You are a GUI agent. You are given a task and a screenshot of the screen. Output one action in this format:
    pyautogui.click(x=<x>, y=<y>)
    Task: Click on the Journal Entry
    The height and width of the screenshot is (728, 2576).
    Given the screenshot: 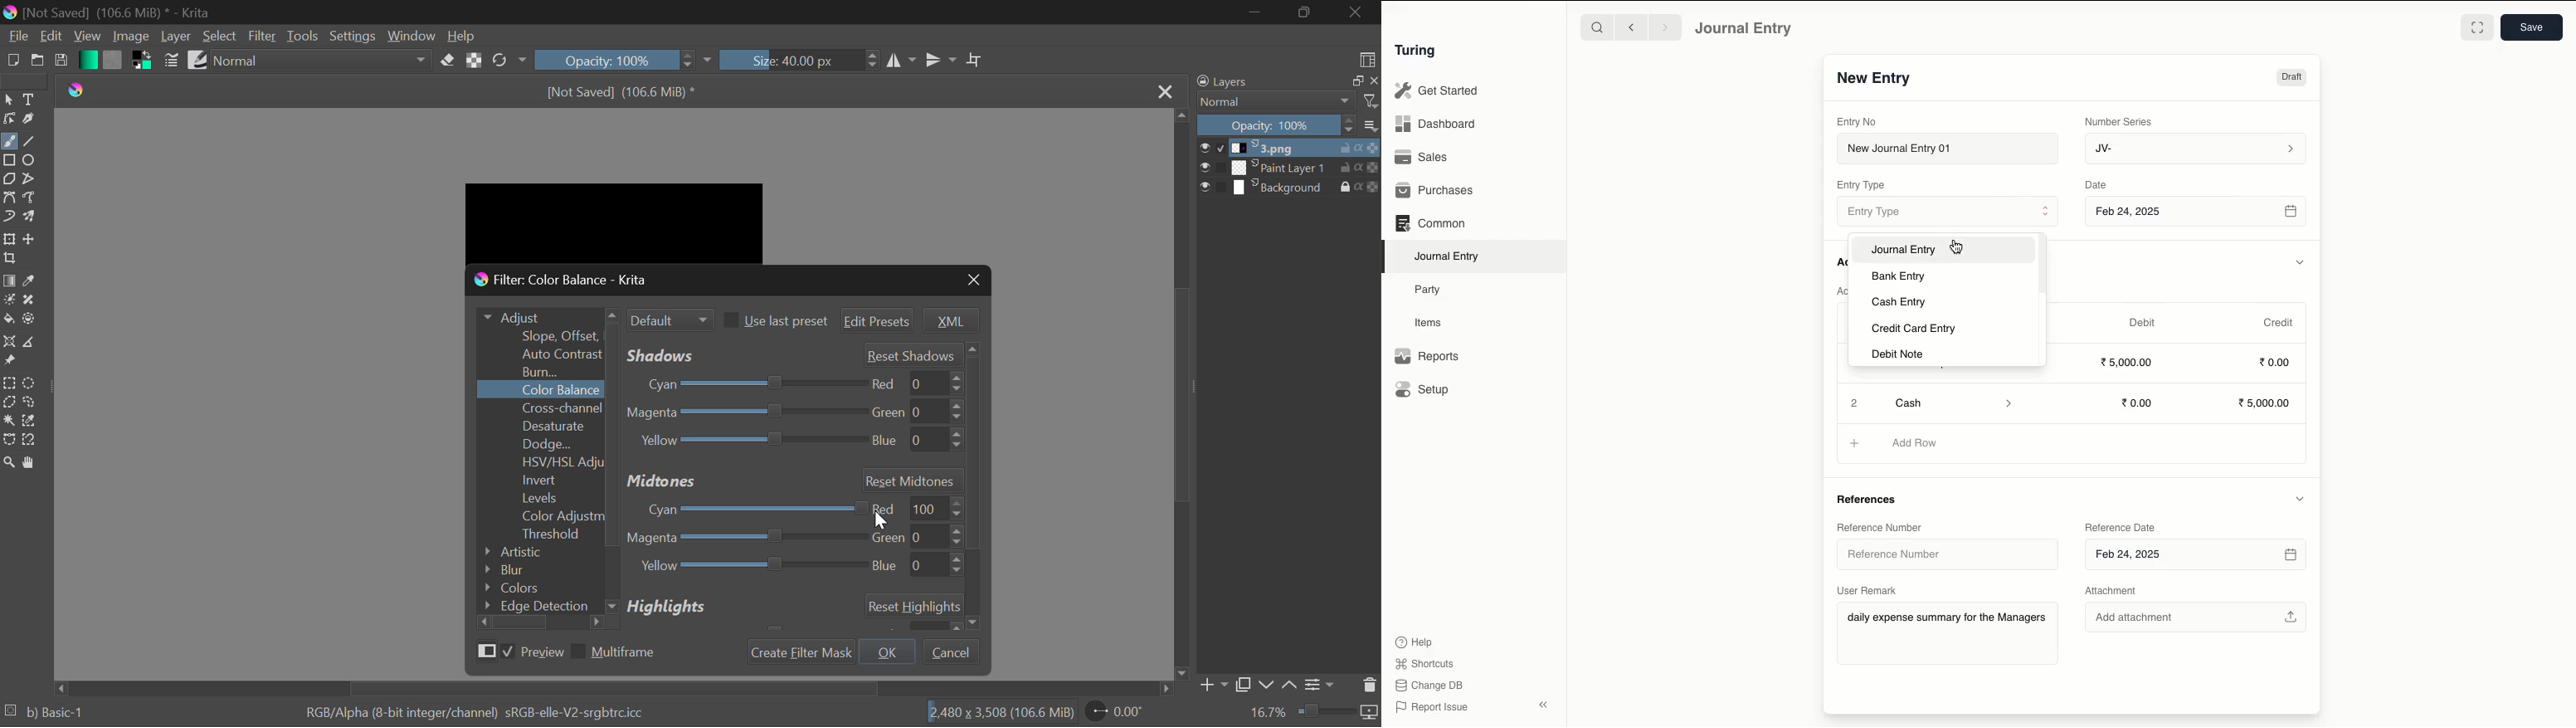 What is the action you would take?
    pyautogui.click(x=1448, y=257)
    